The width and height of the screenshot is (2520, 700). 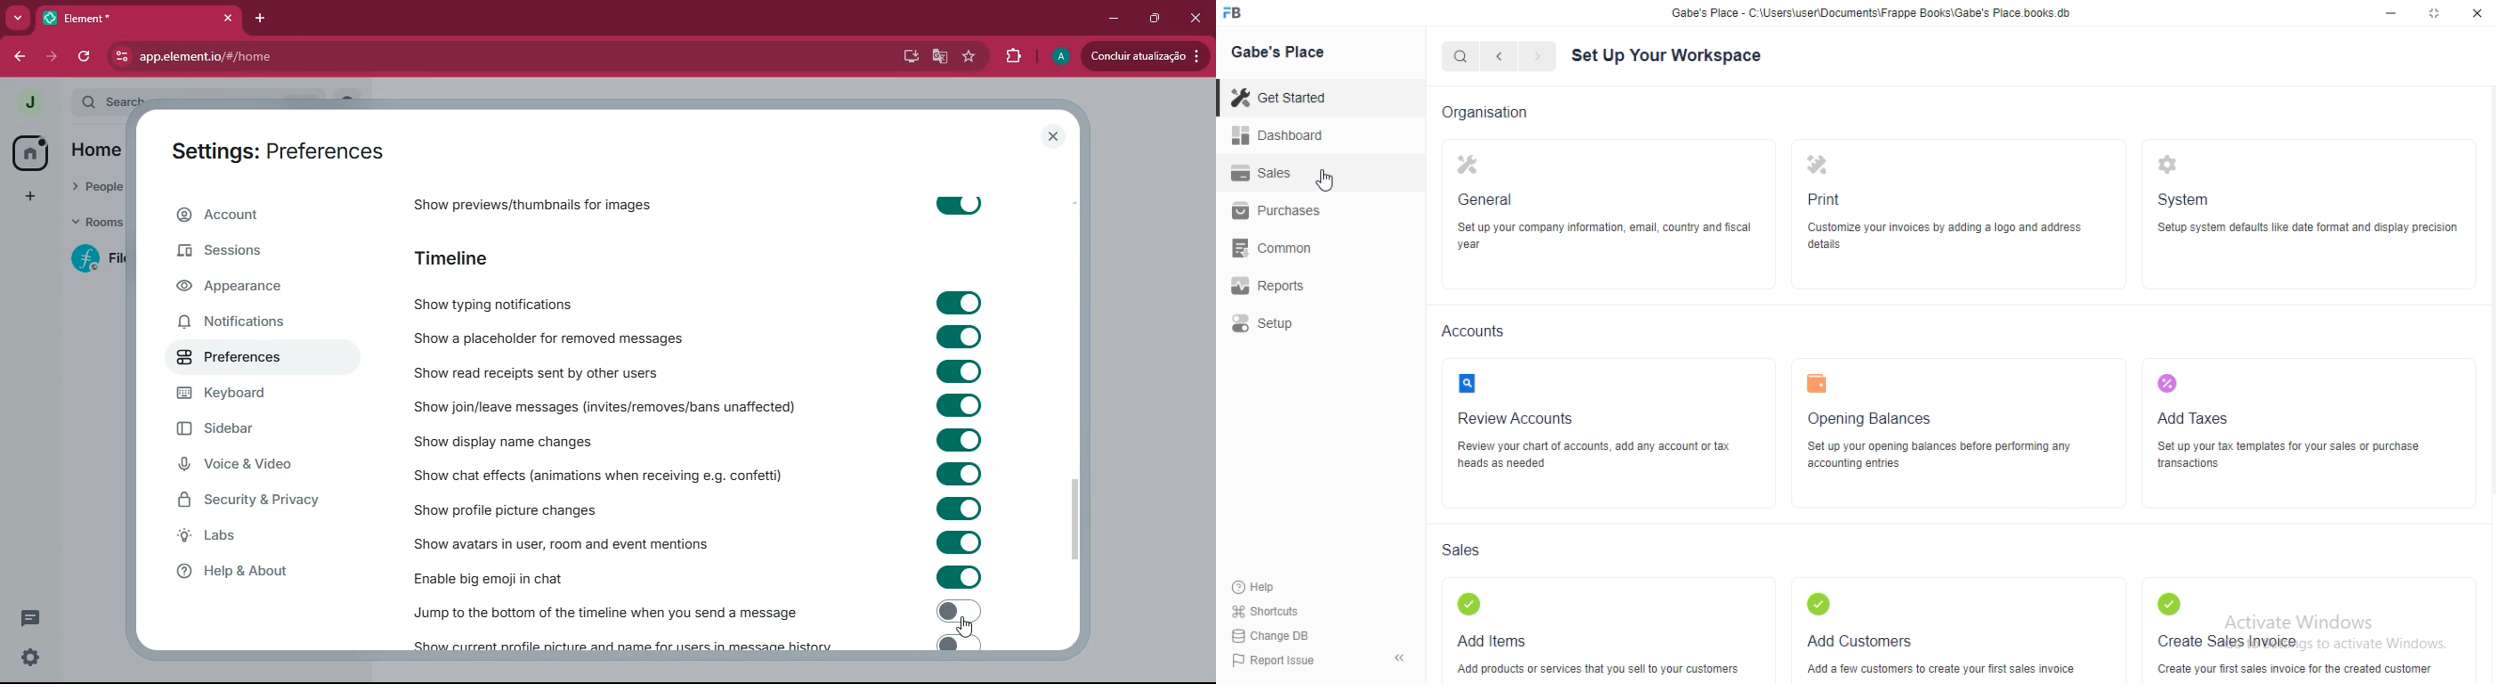 I want to click on f fil, so click(x=92, y=260).